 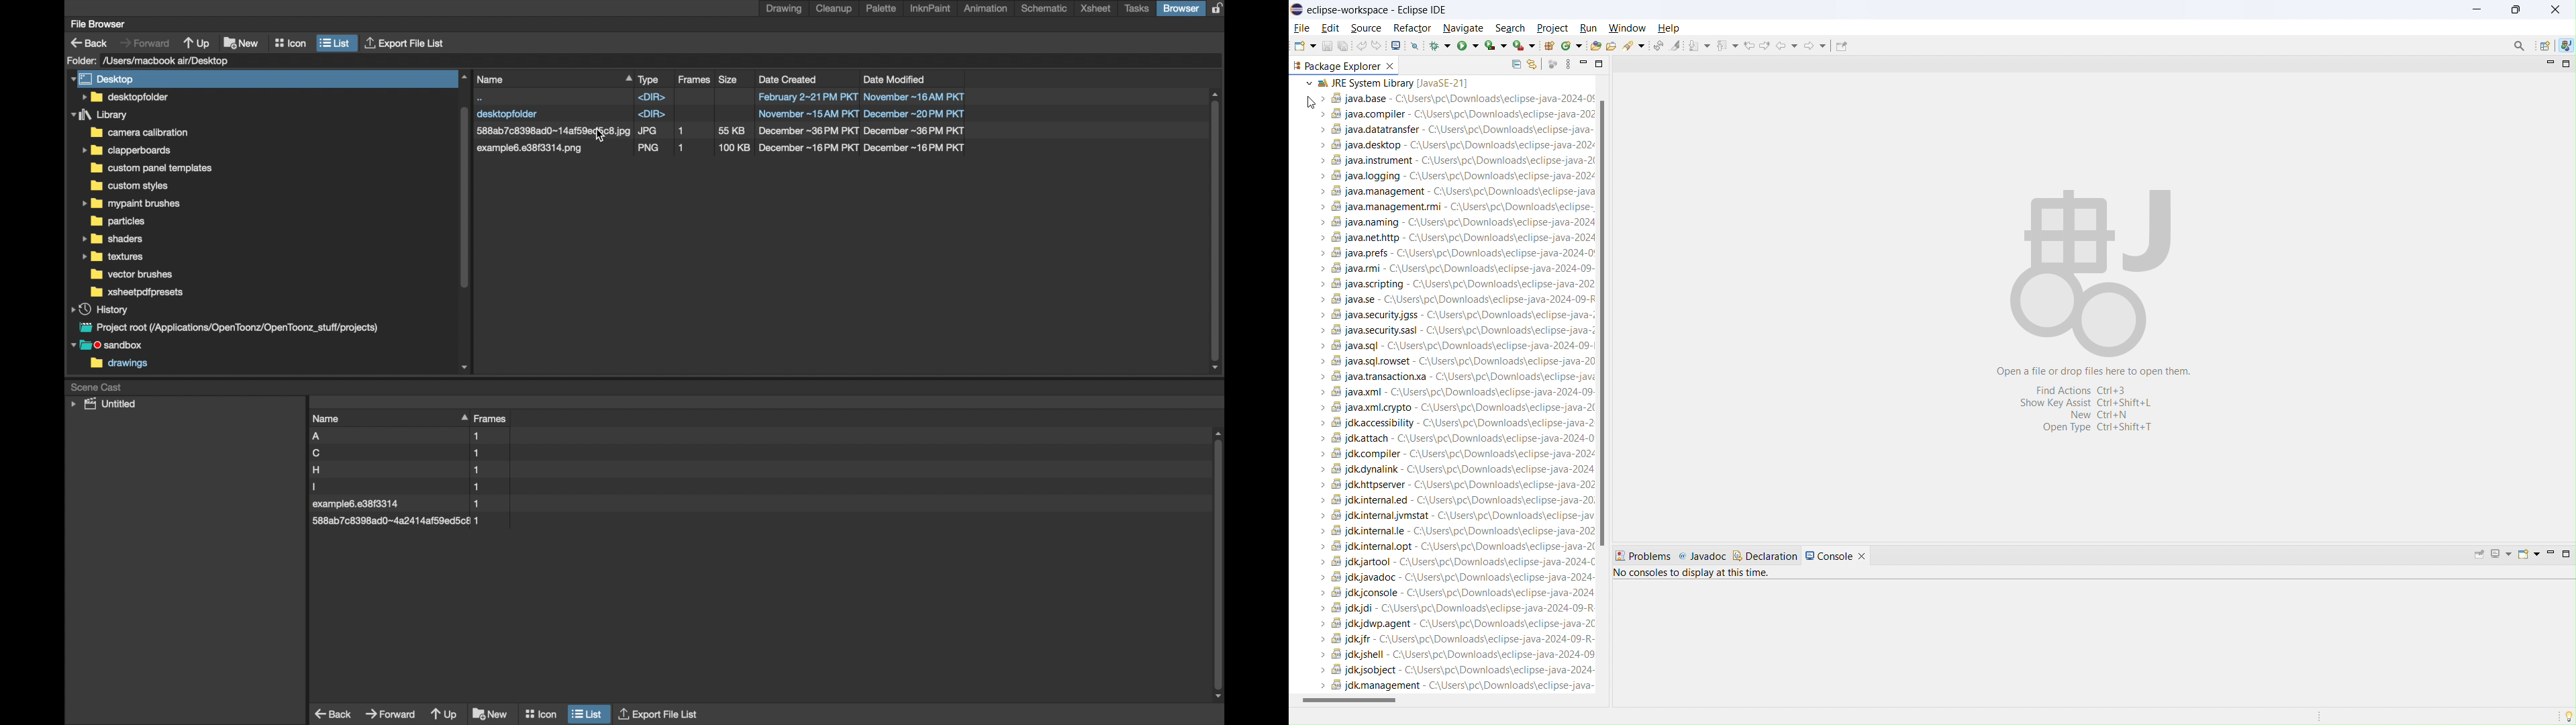 I want to click on back, so click(x=334, y=714).